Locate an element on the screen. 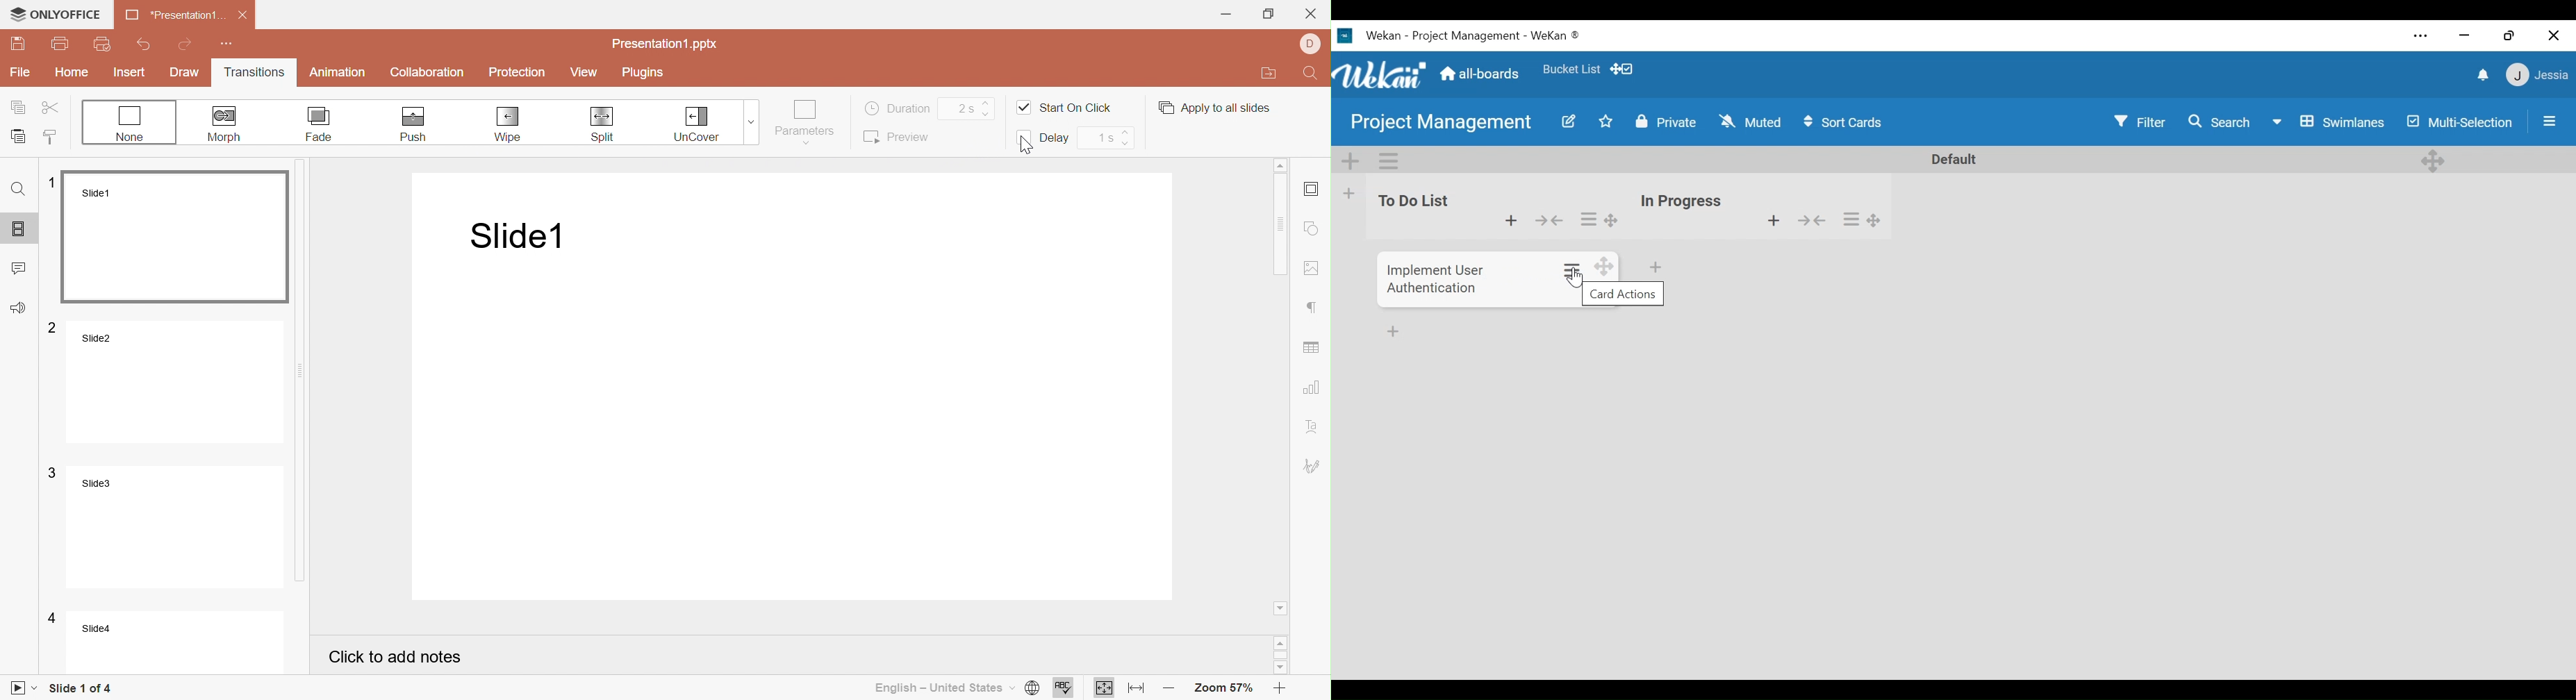 Image resolution: width=2576 pixels, height=700 pixels. Slides is located at coordinates (21, 226).